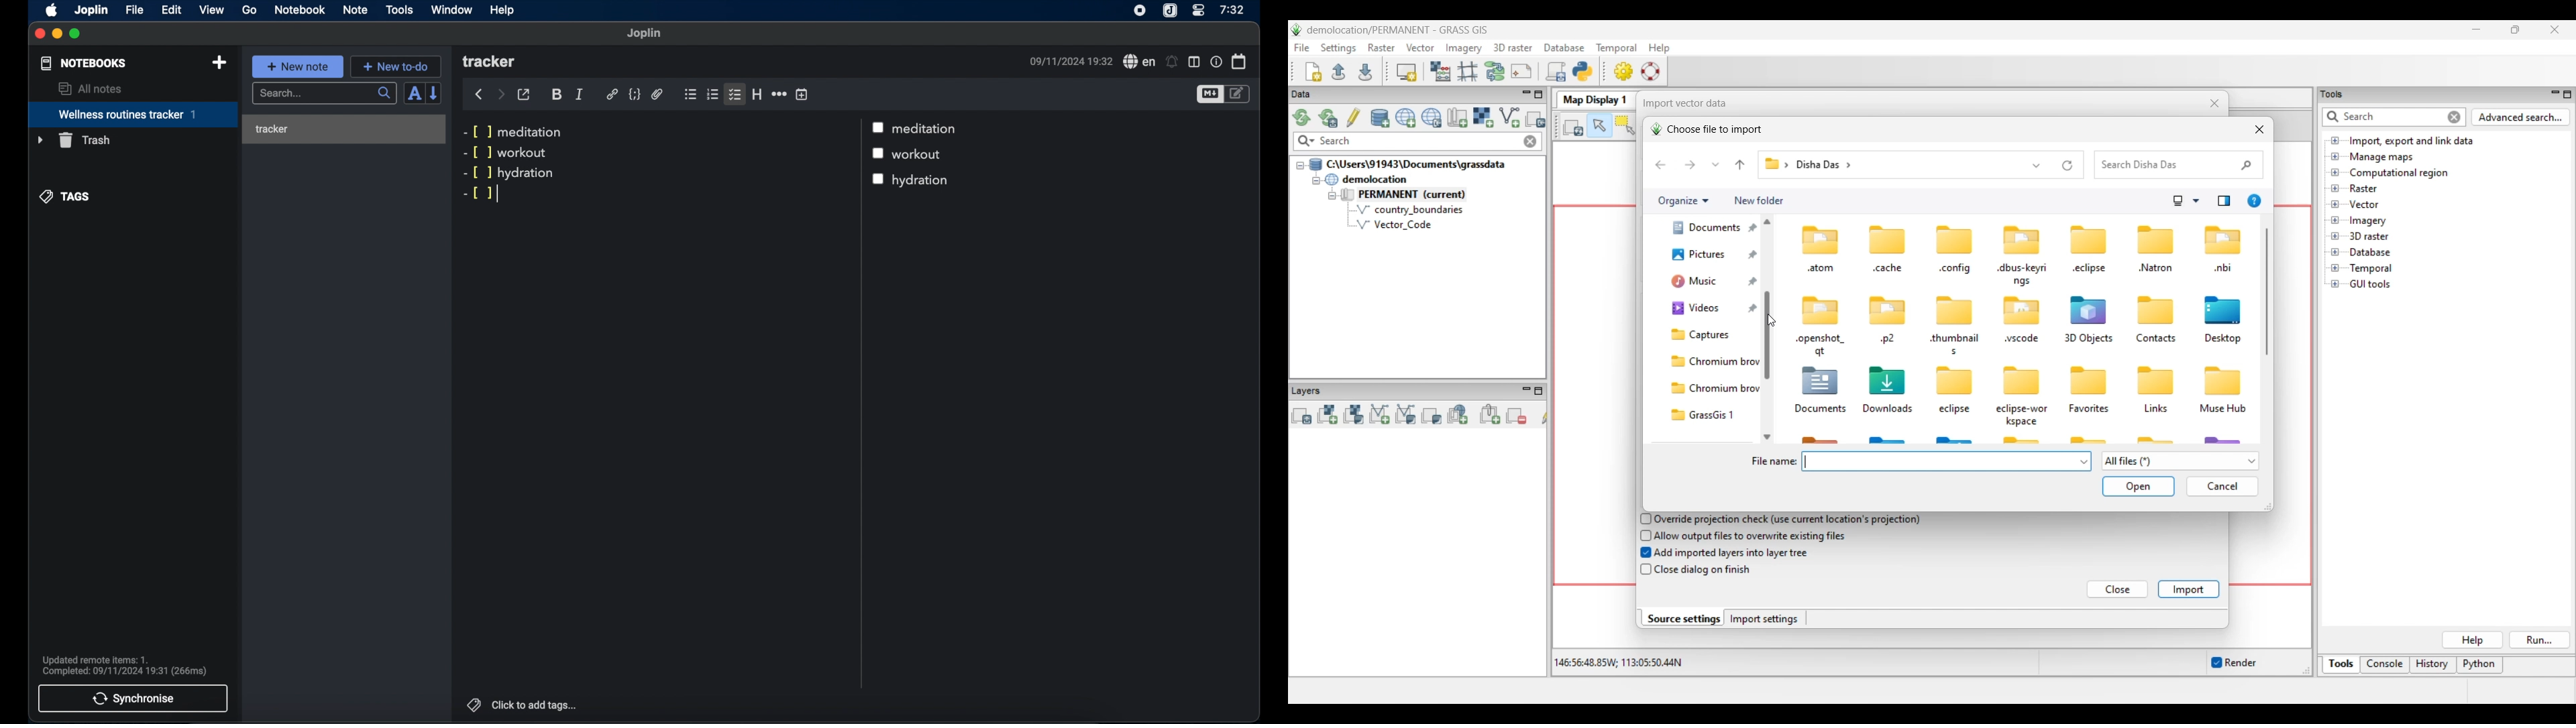 This screenshot has height=728, width=2576. I want to click on set alarms, so click(1172, 62).